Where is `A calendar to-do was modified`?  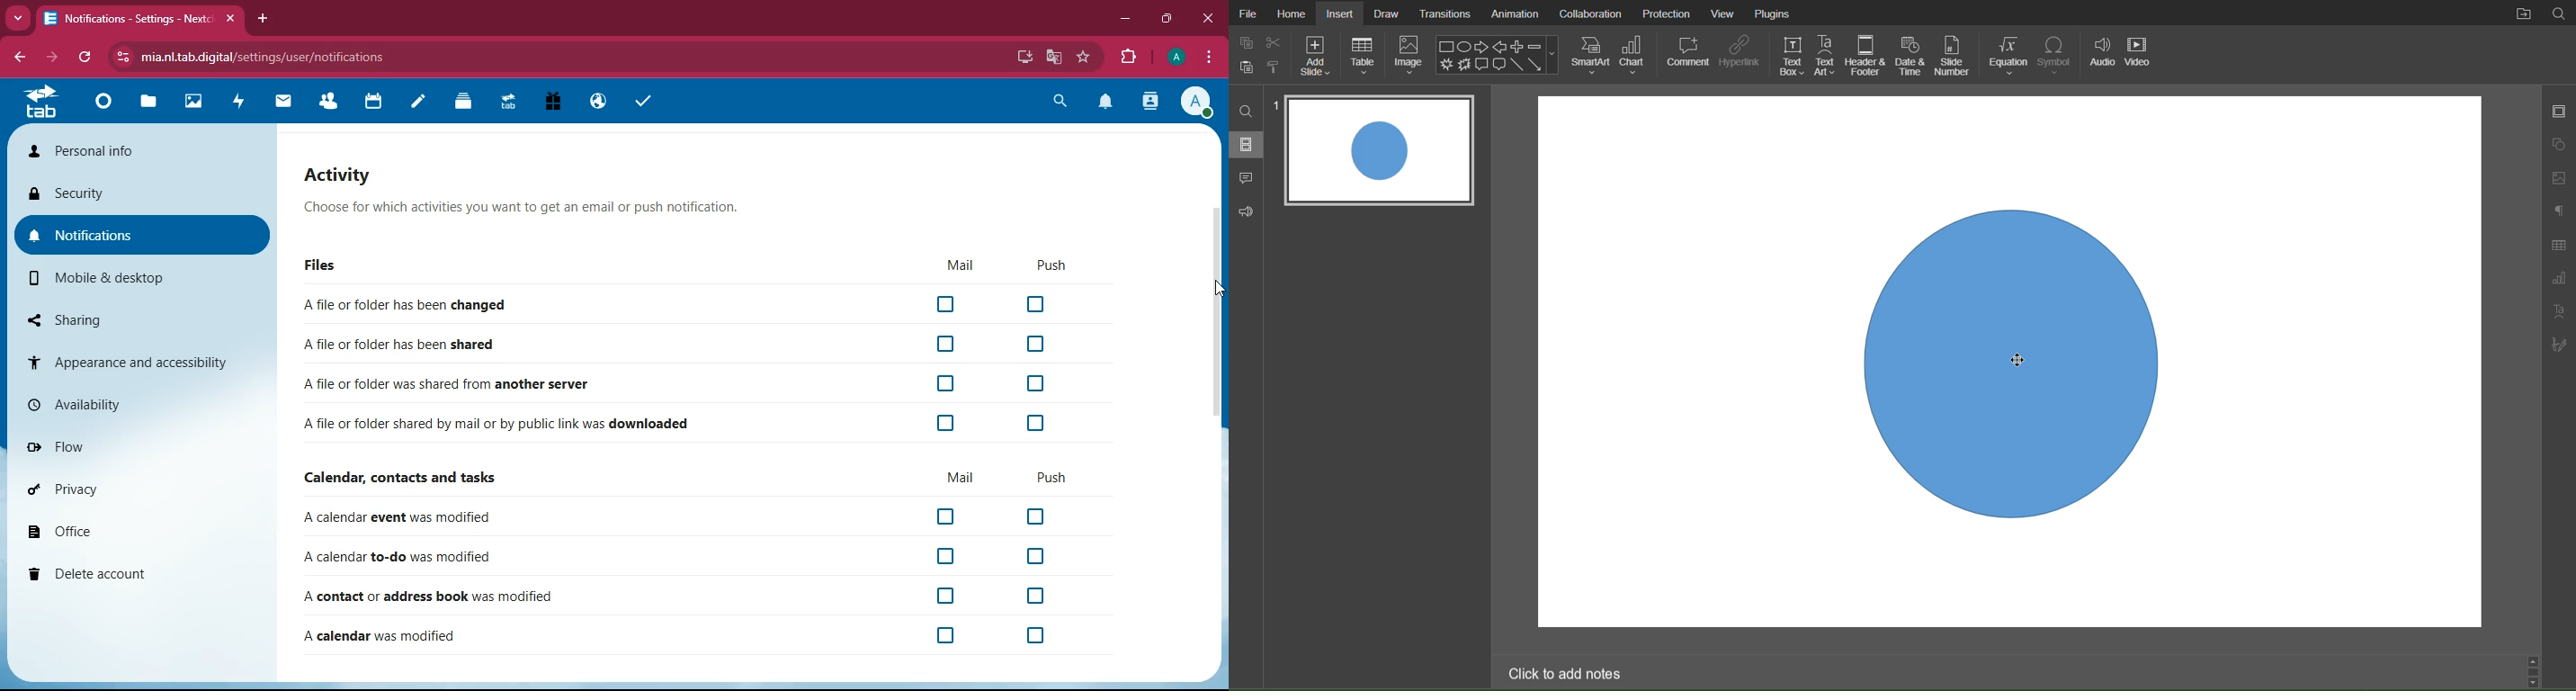 A calendar to-do was modified is located at coordinates (675, 553).